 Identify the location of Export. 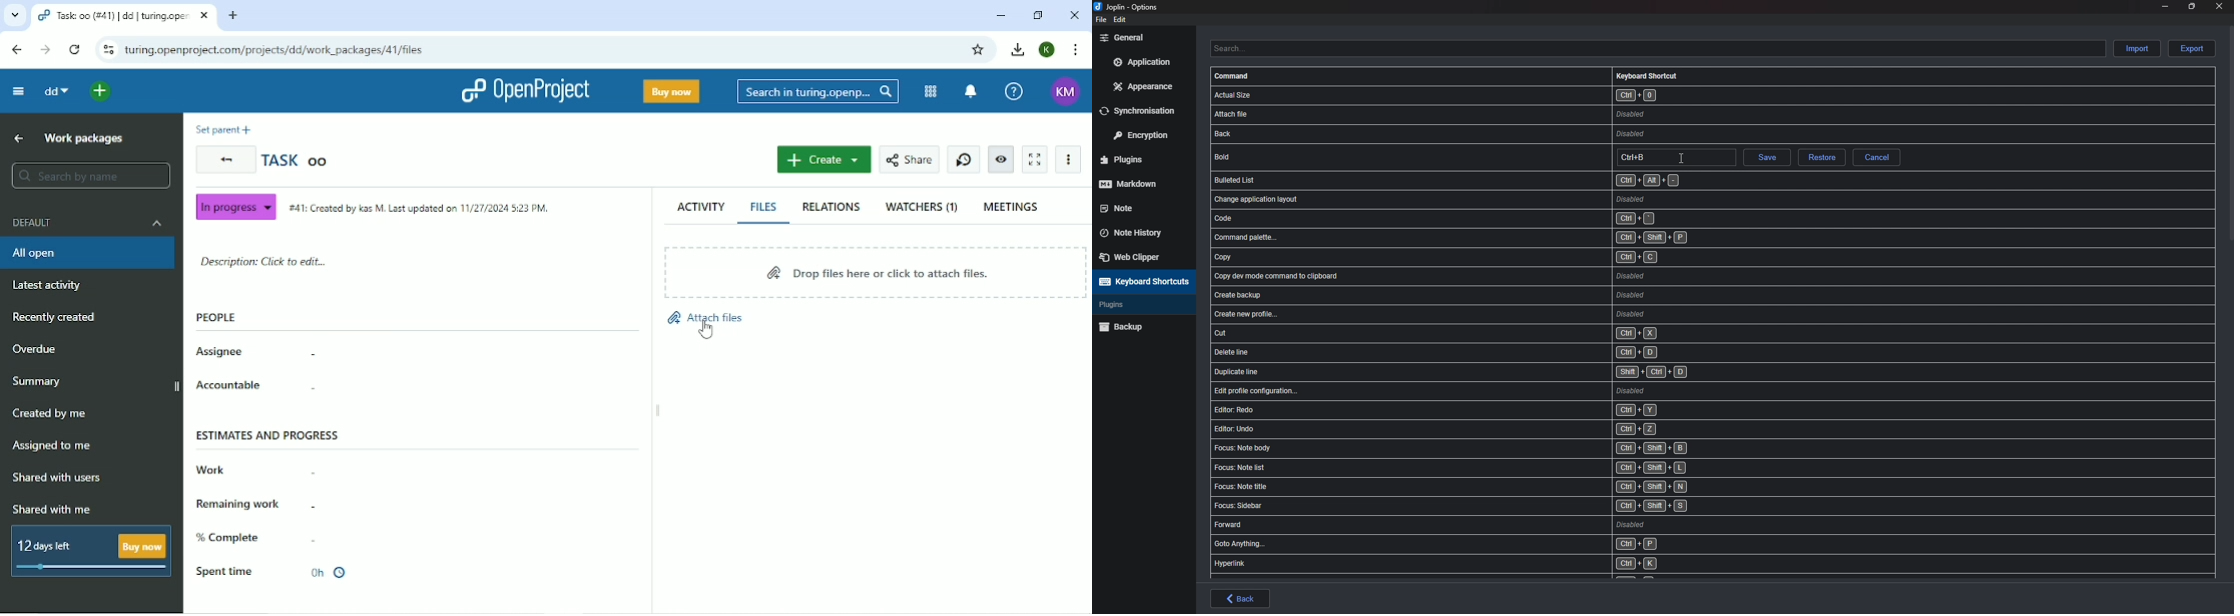
(2192, 49).